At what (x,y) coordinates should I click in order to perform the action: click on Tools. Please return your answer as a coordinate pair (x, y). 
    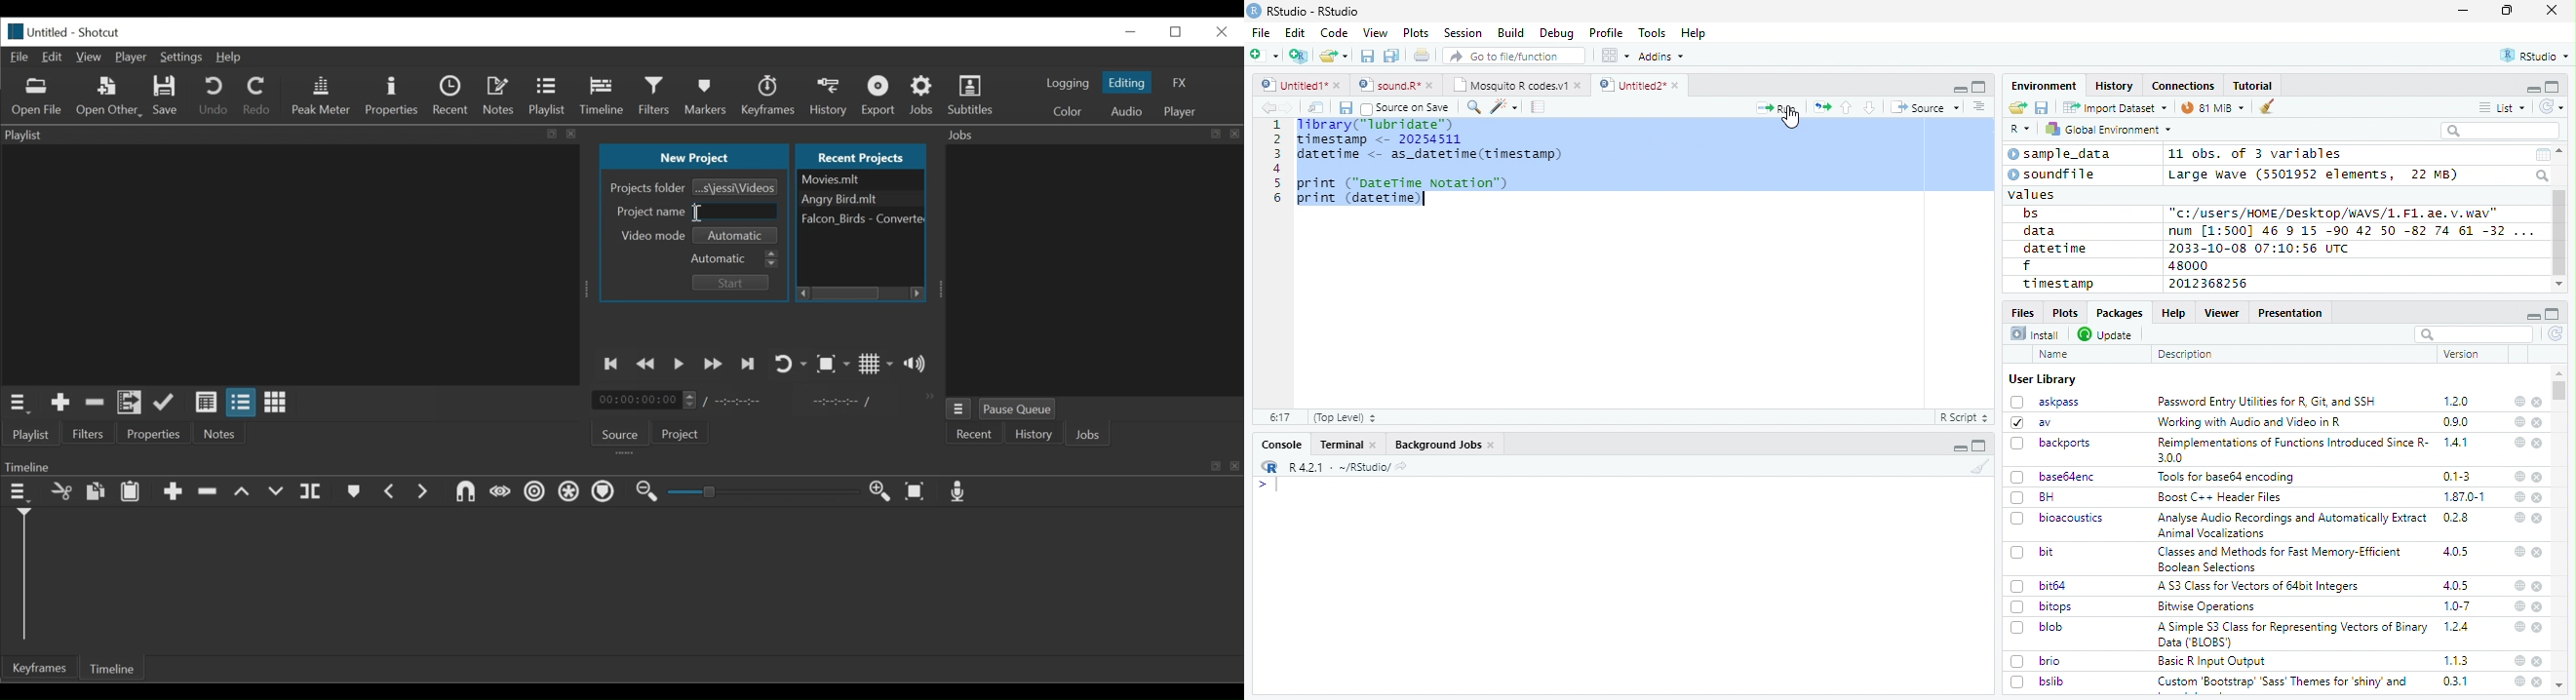
    Looking at the image, I should click on (1651, 33).